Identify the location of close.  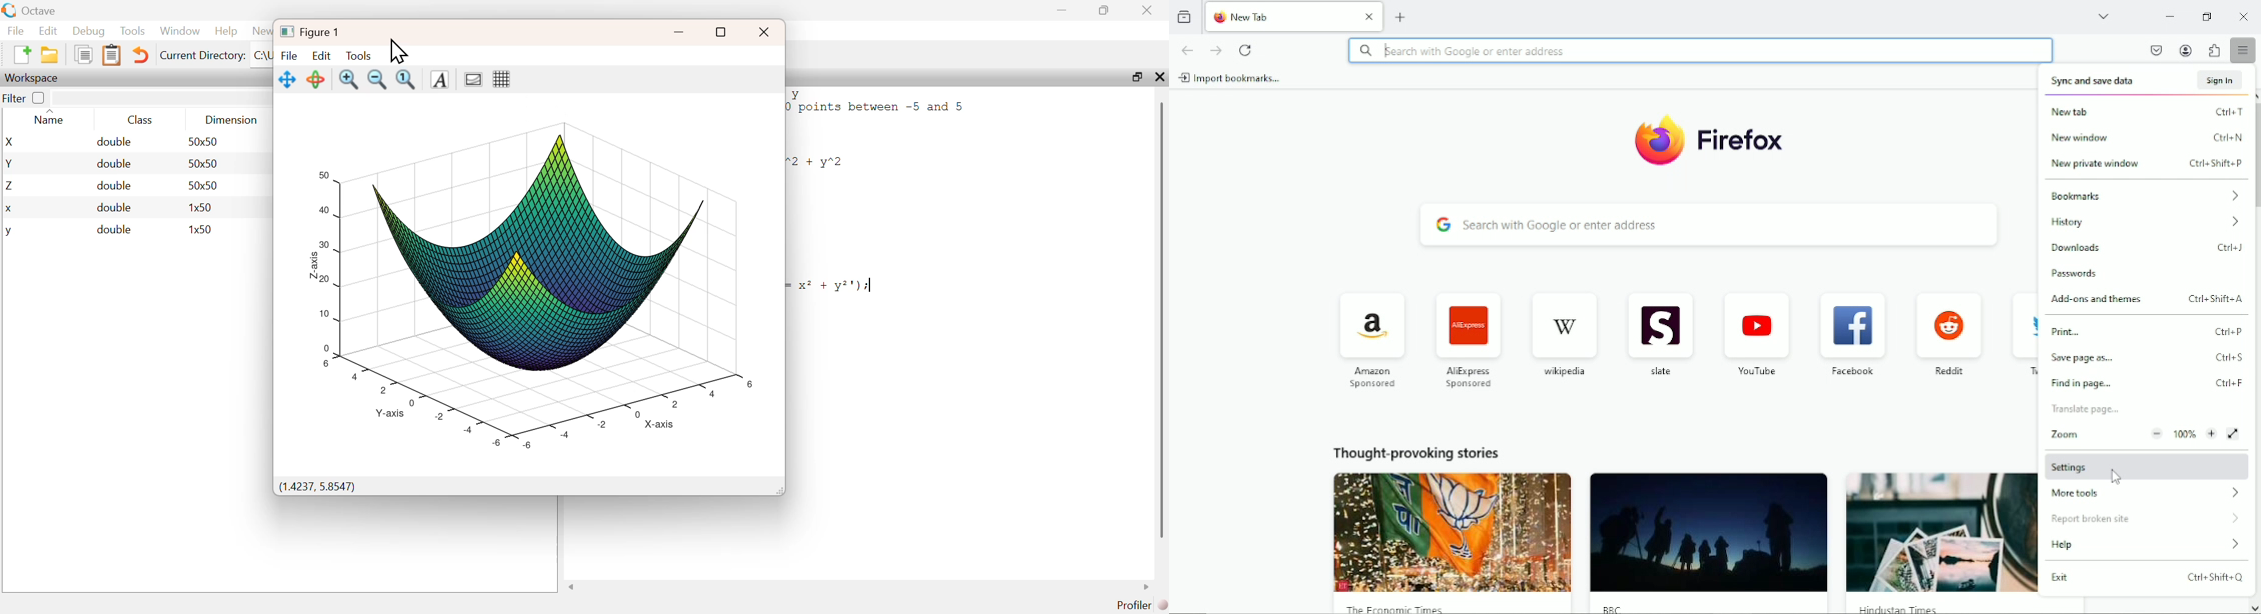
(1149, 10).